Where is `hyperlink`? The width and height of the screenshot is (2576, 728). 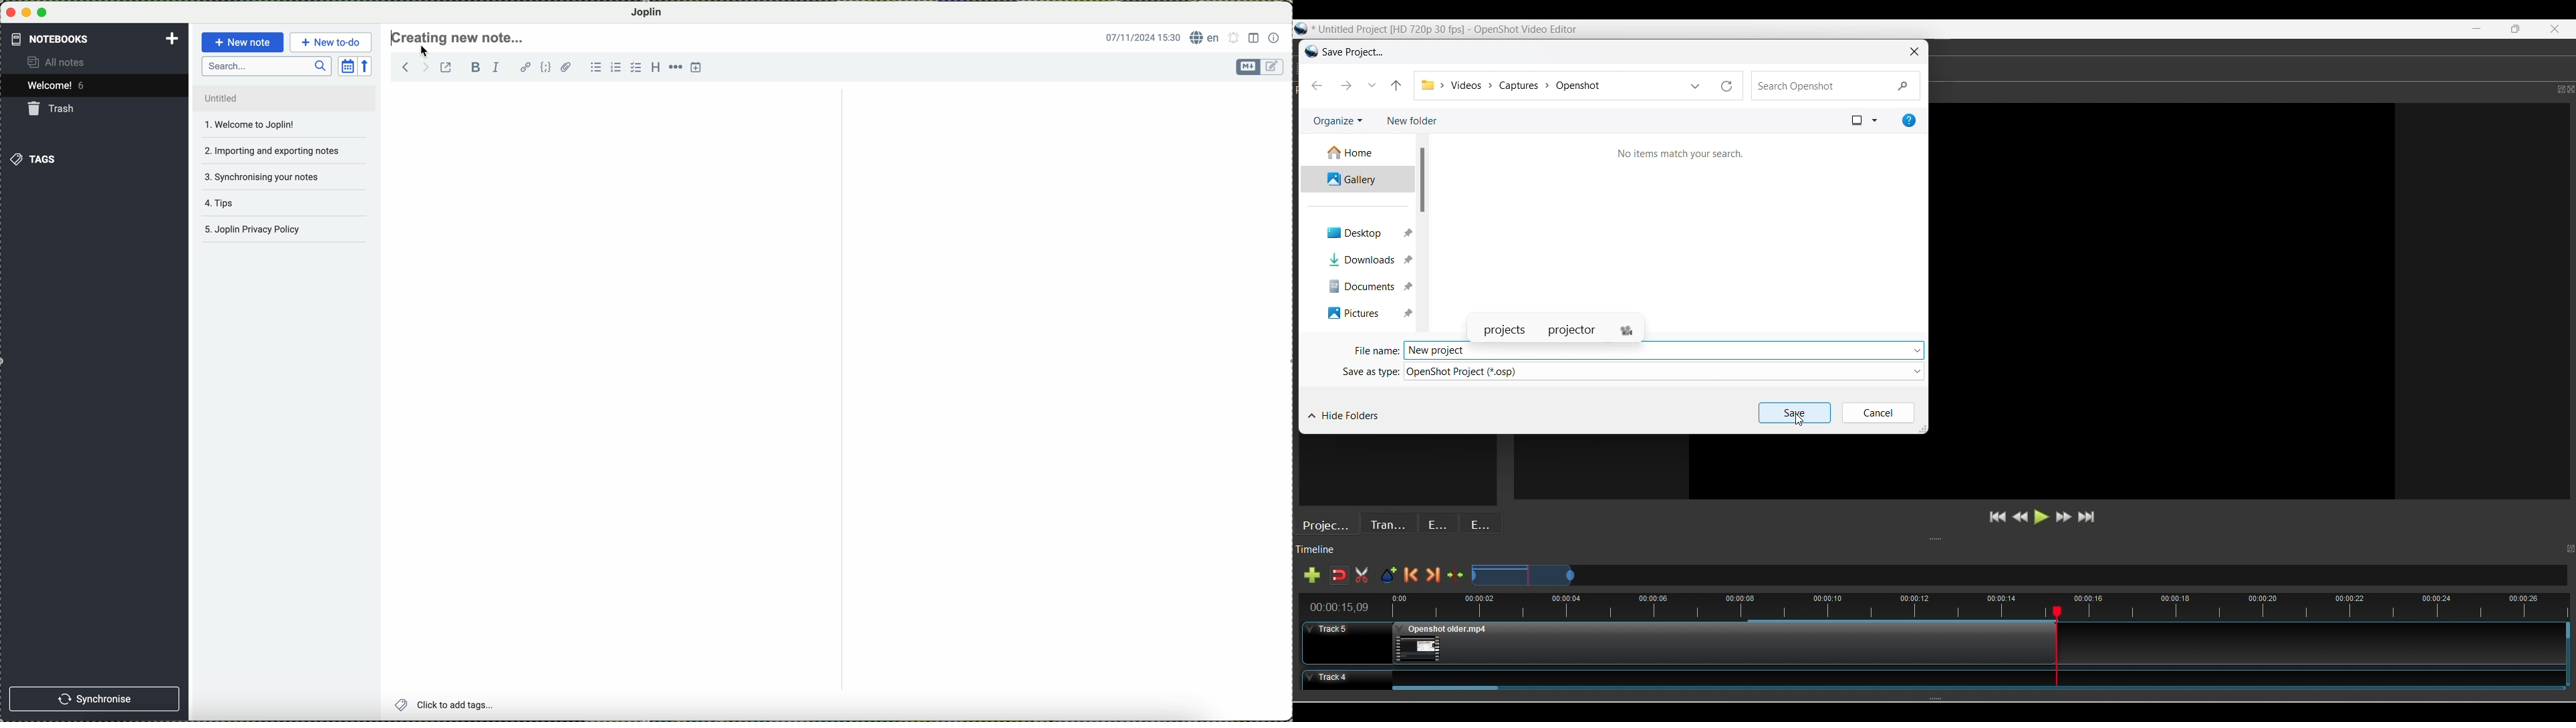 hyperlink is located at coordinates (525, 67).